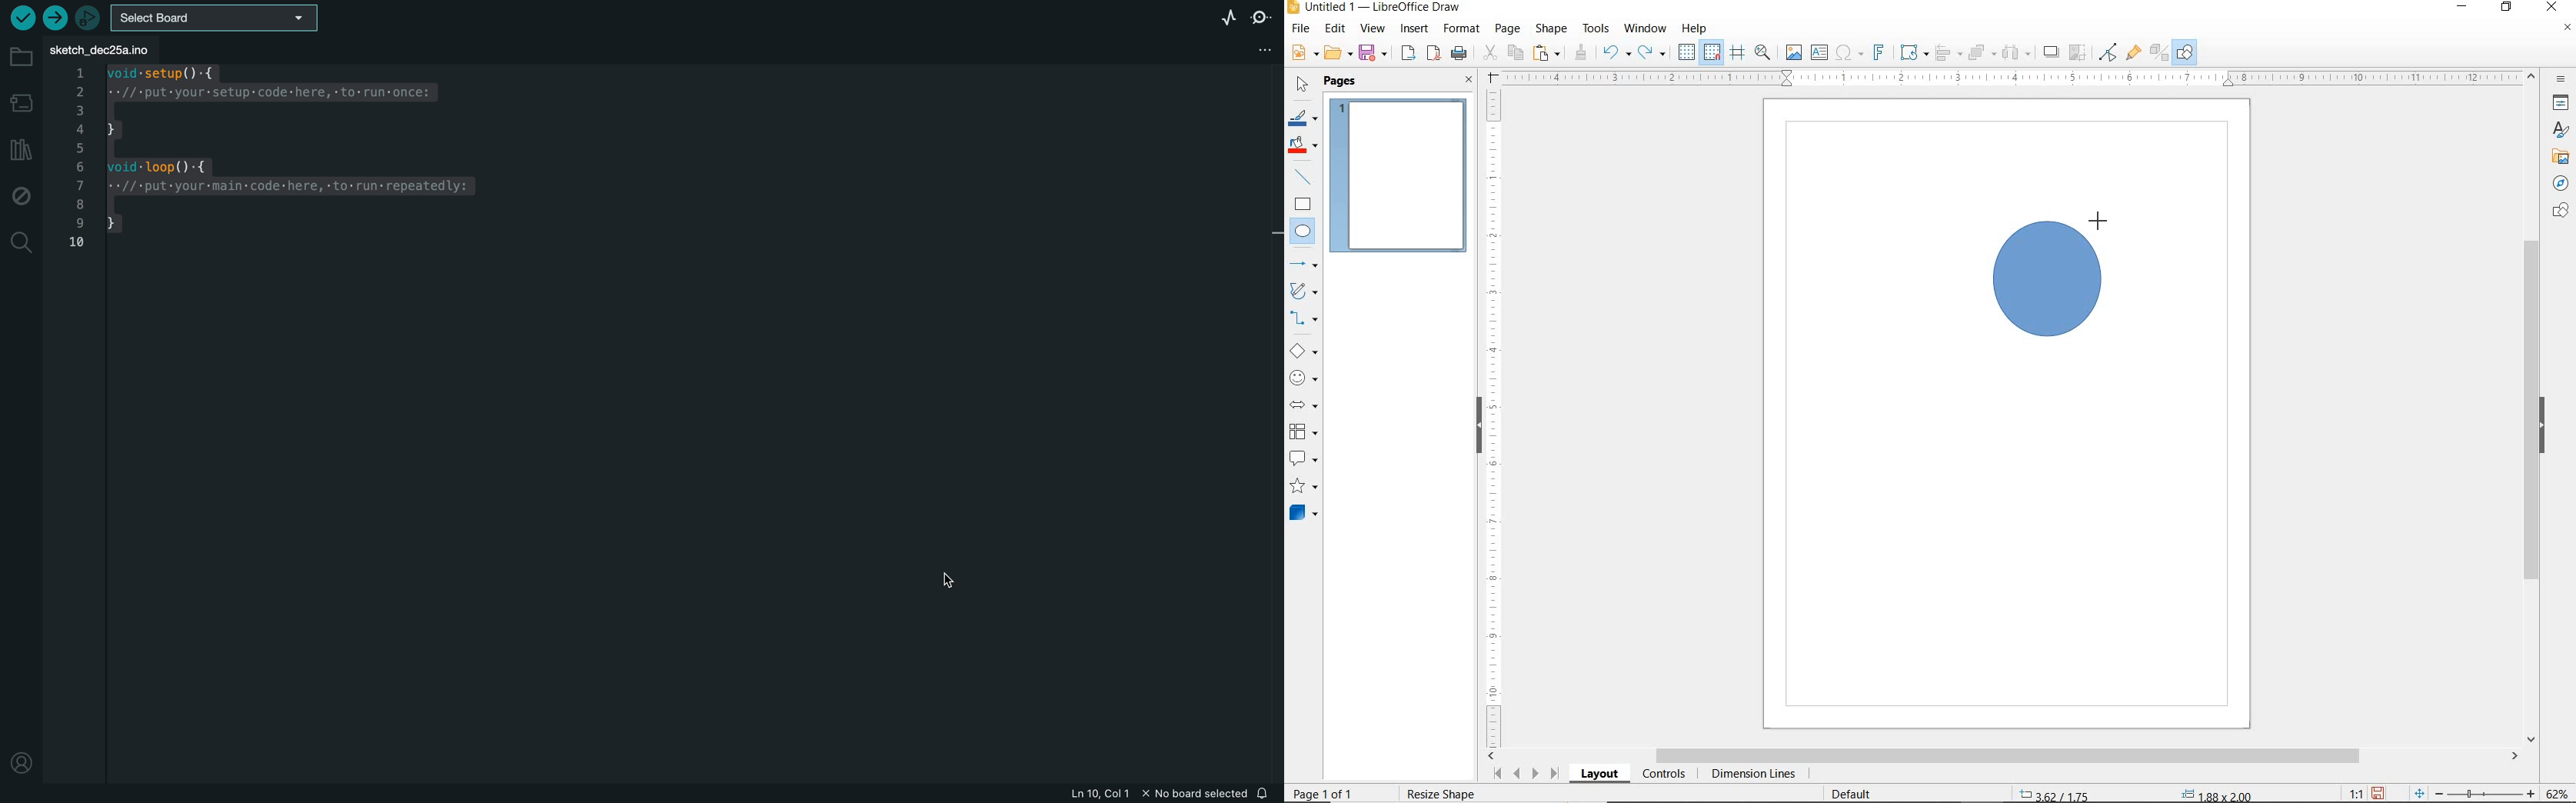 This screenshot has height=812, width=2576. Describe the element at coordinates (1303, 432) in the screenshot. I see `FLOWCHART` at that location.